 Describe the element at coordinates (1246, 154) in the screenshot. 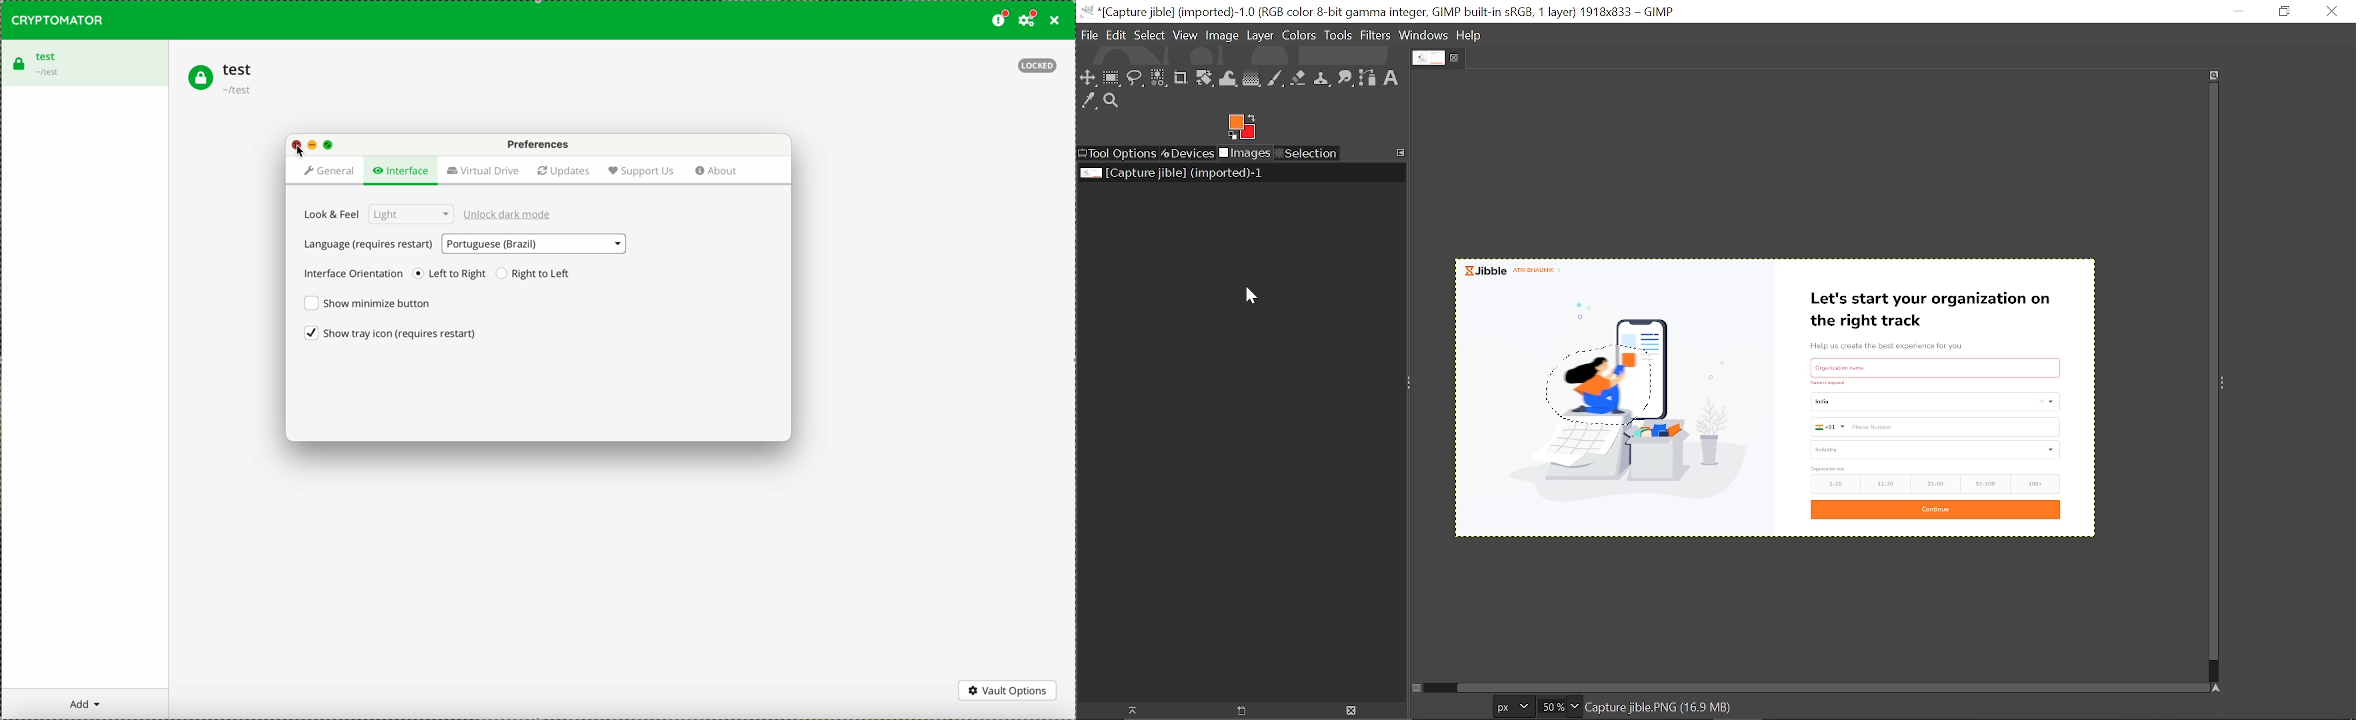

I see `Images` at that location.